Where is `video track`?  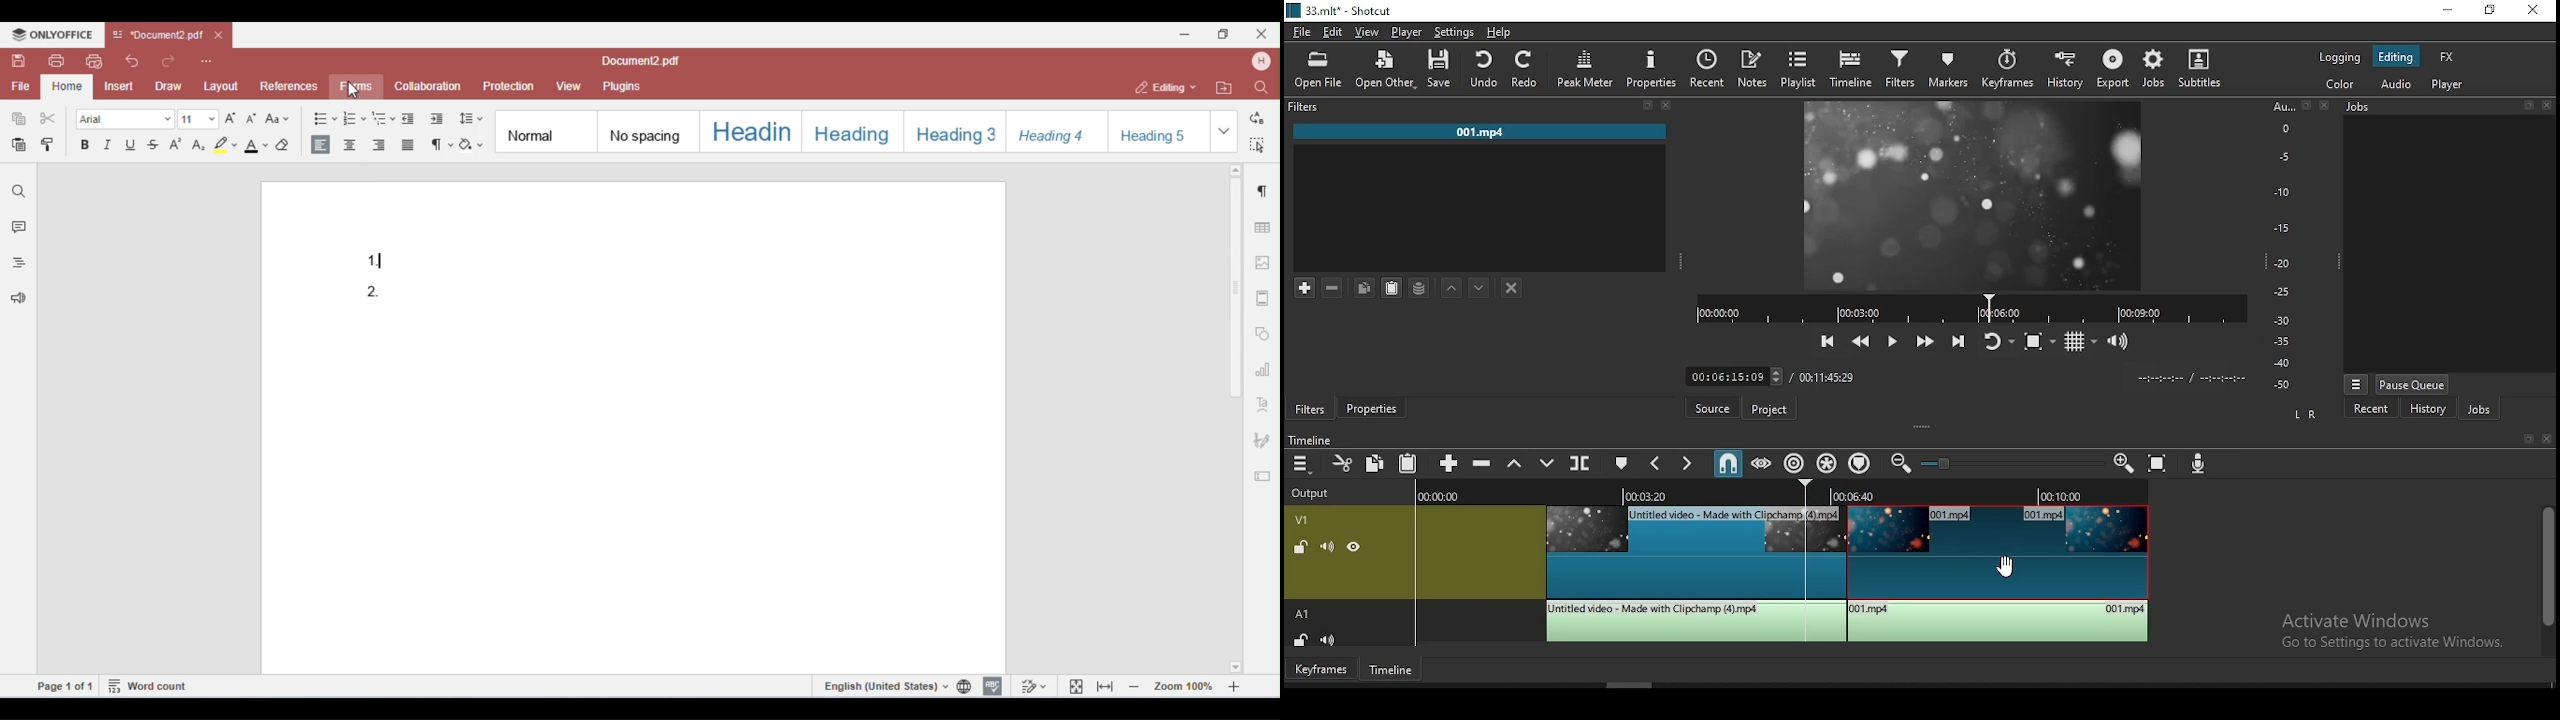
video track is located at coordinates (1301, 520).